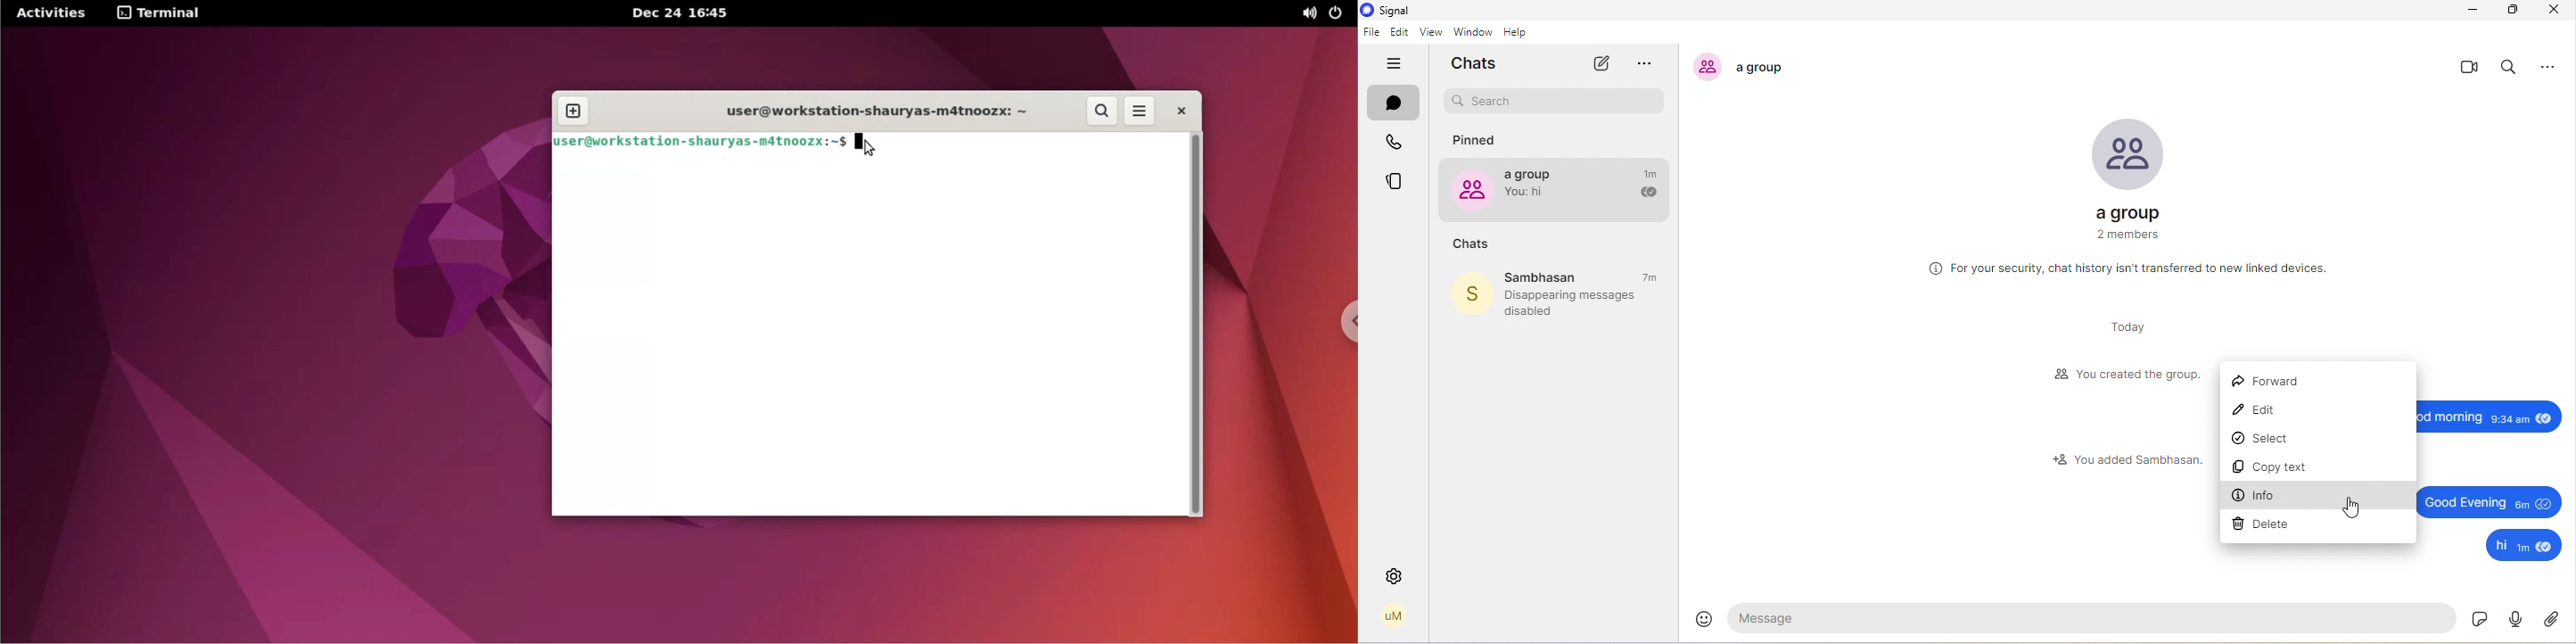 Image resolution: width=2576 pixels, height=644 pixels. I want to click on help, so click(1521, 32).